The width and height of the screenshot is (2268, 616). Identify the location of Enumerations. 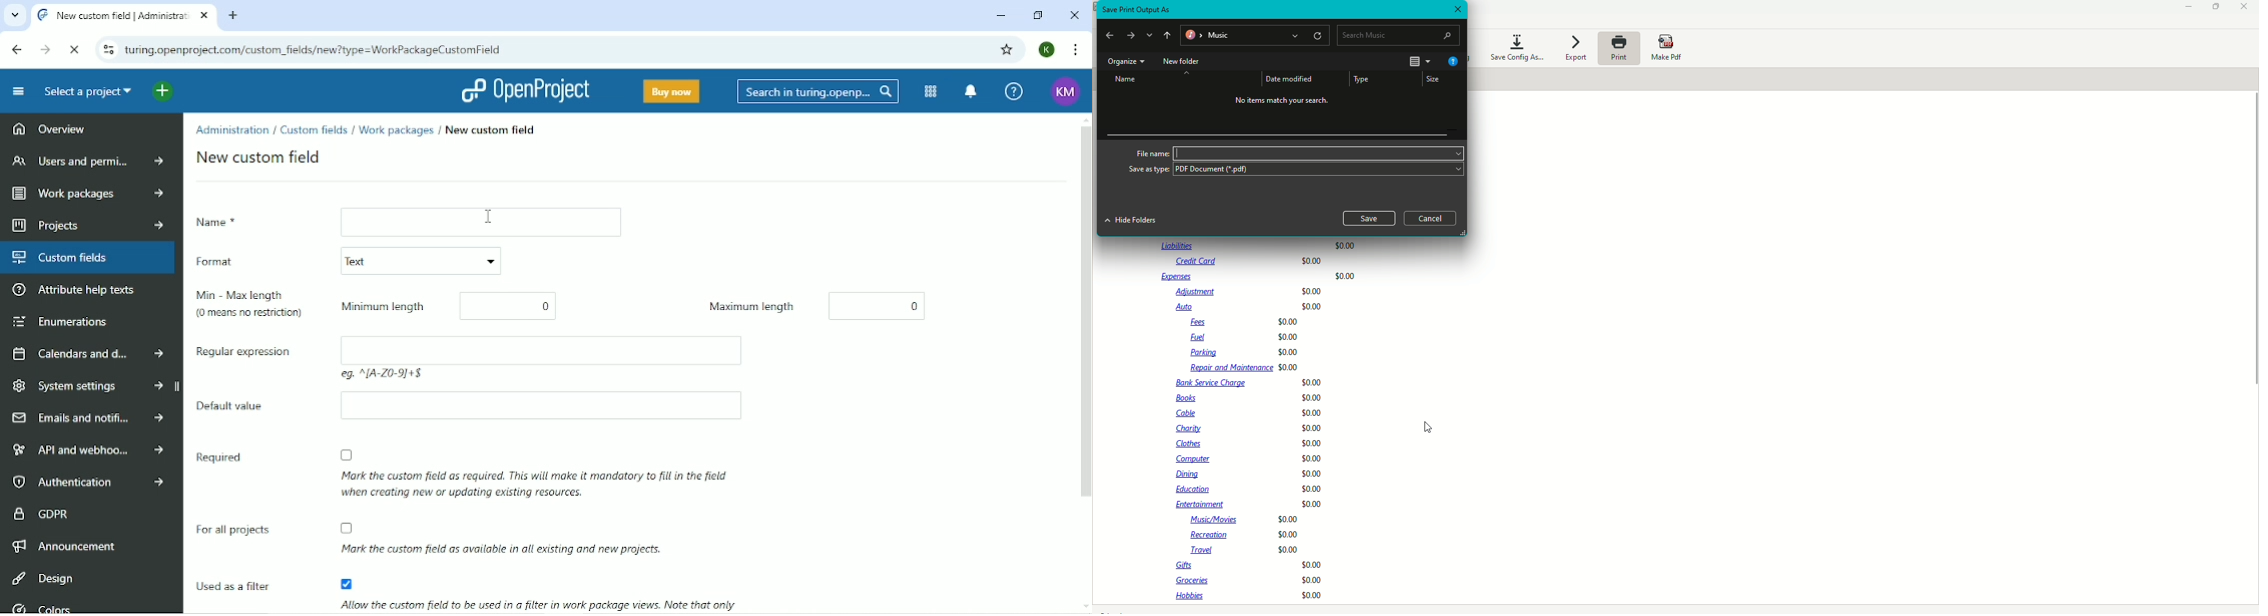
(59, 322).